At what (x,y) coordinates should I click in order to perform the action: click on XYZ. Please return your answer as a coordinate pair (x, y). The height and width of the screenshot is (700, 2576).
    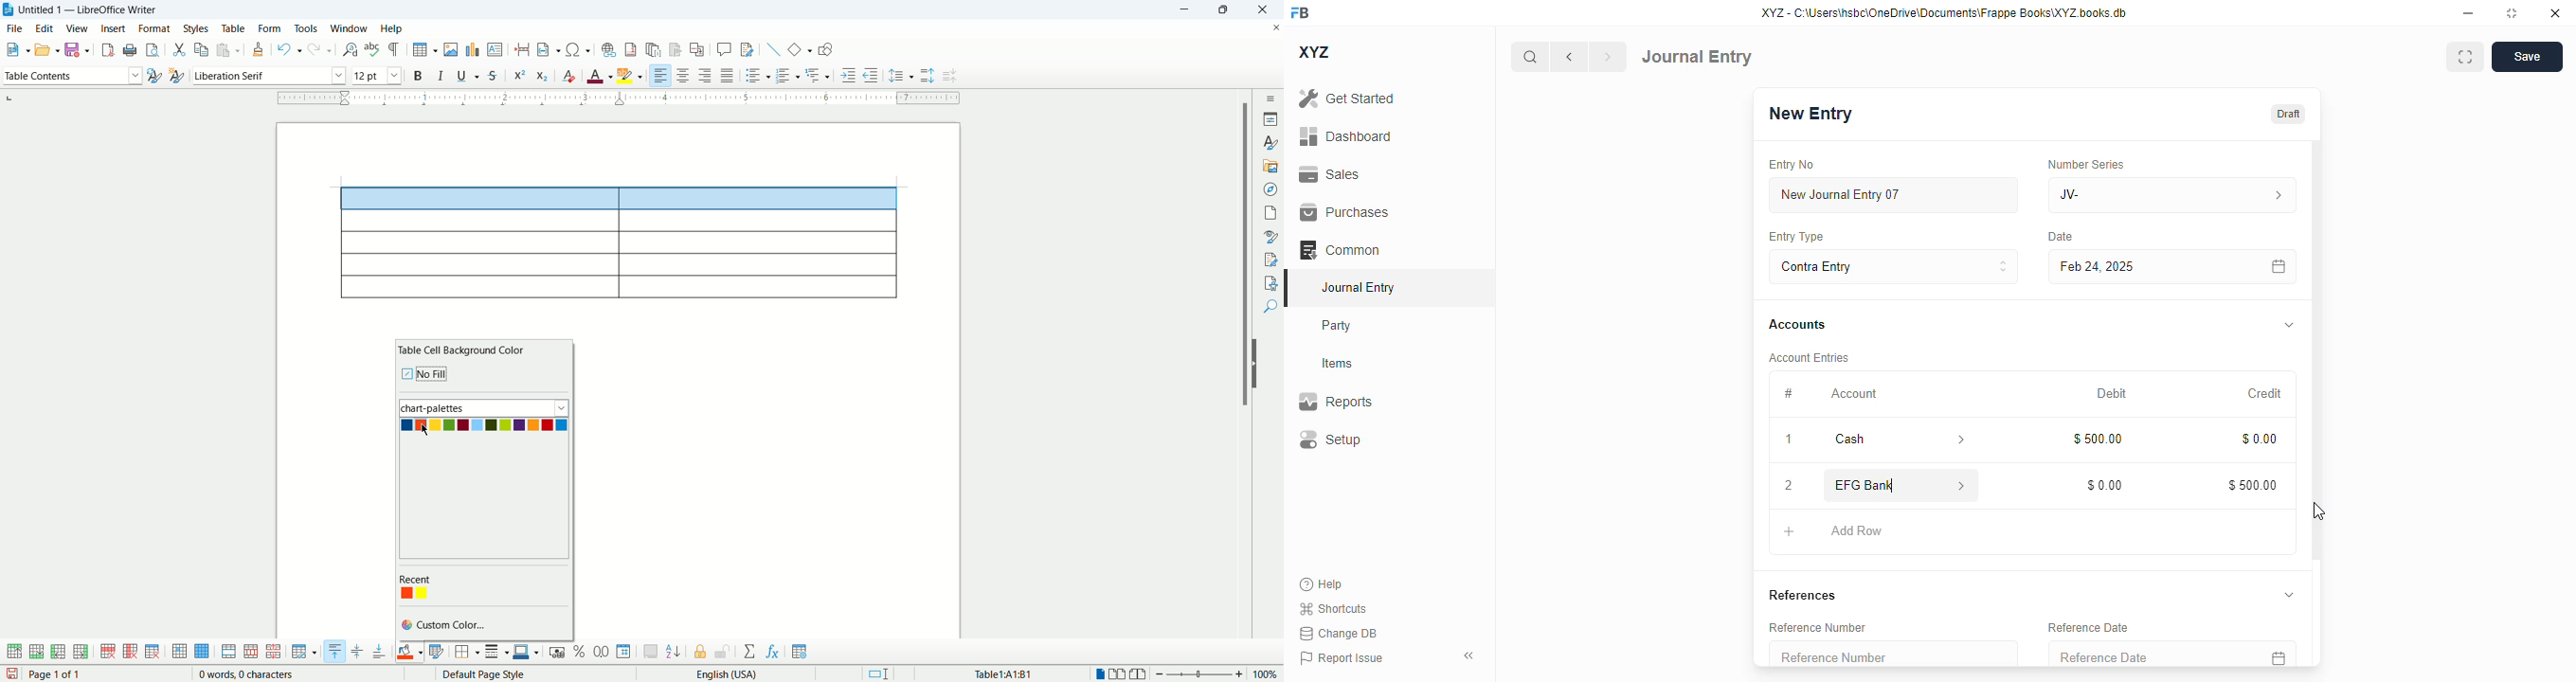
    Looking at the image, I should click on (1313, 52).